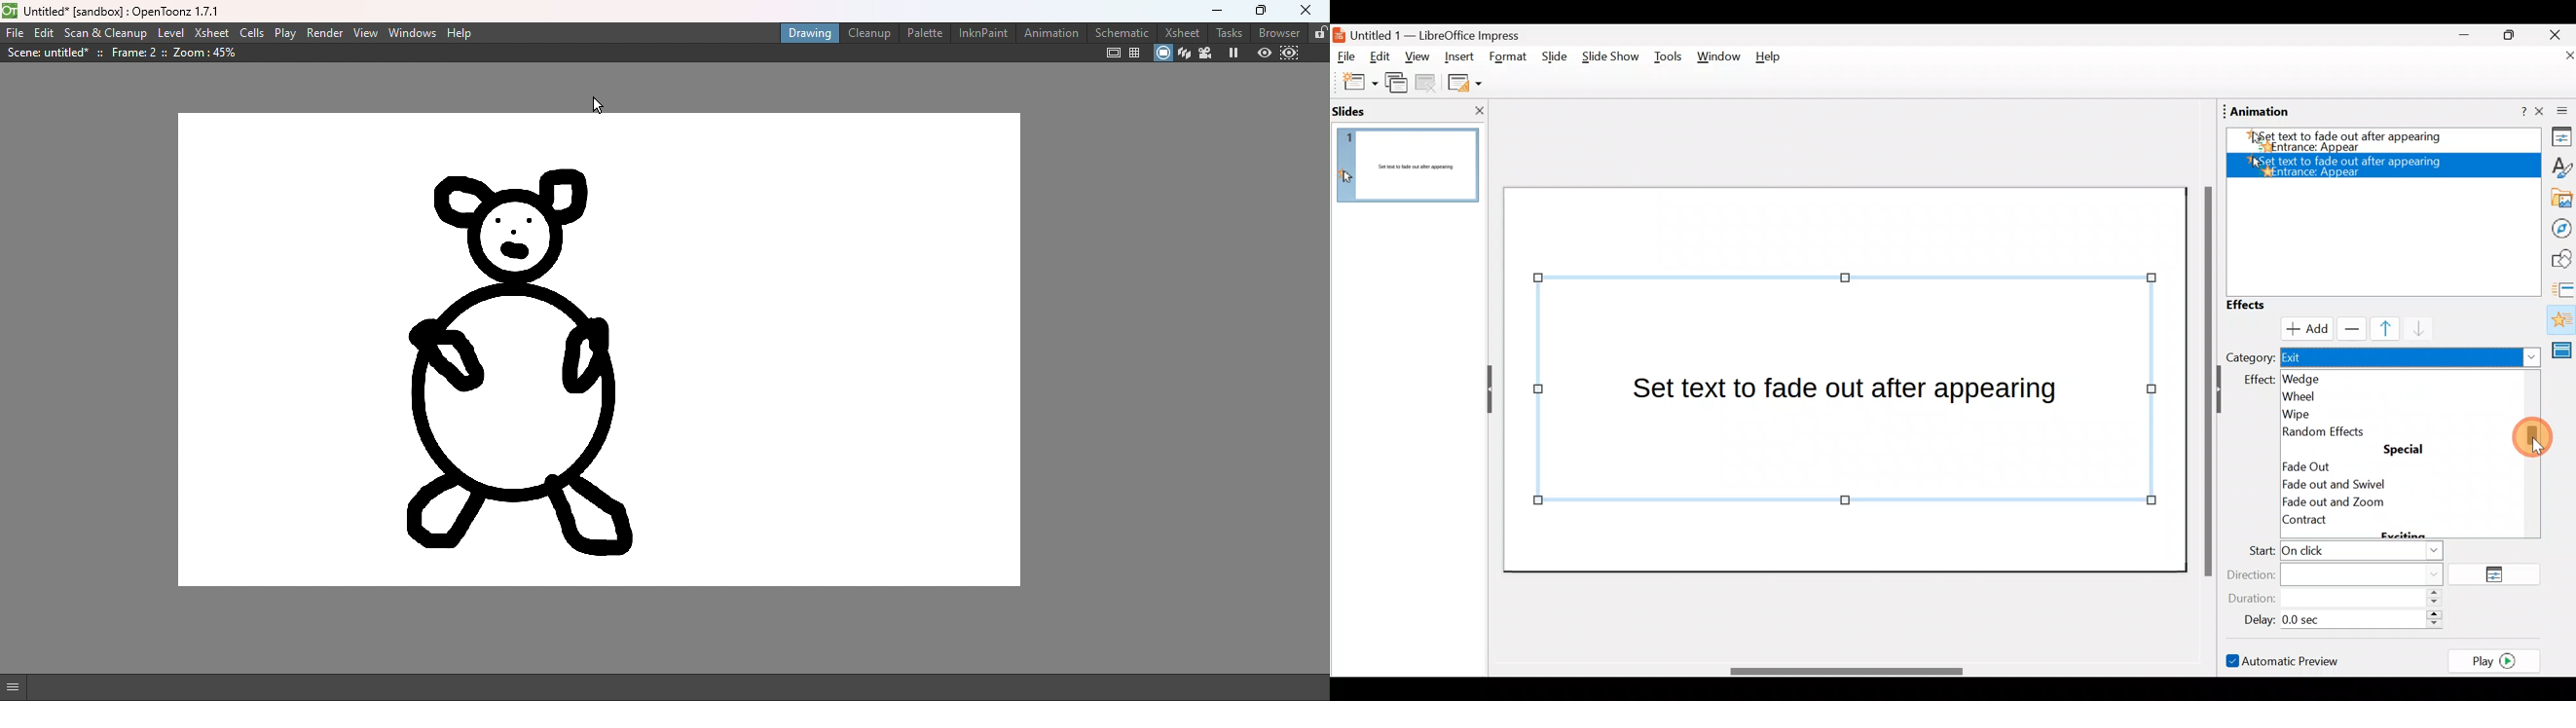 The width and height of the screenshot is (2576, 728). Describe the element at coordinates (1459, 55) in the screenshot. I see `Insert` at that location.